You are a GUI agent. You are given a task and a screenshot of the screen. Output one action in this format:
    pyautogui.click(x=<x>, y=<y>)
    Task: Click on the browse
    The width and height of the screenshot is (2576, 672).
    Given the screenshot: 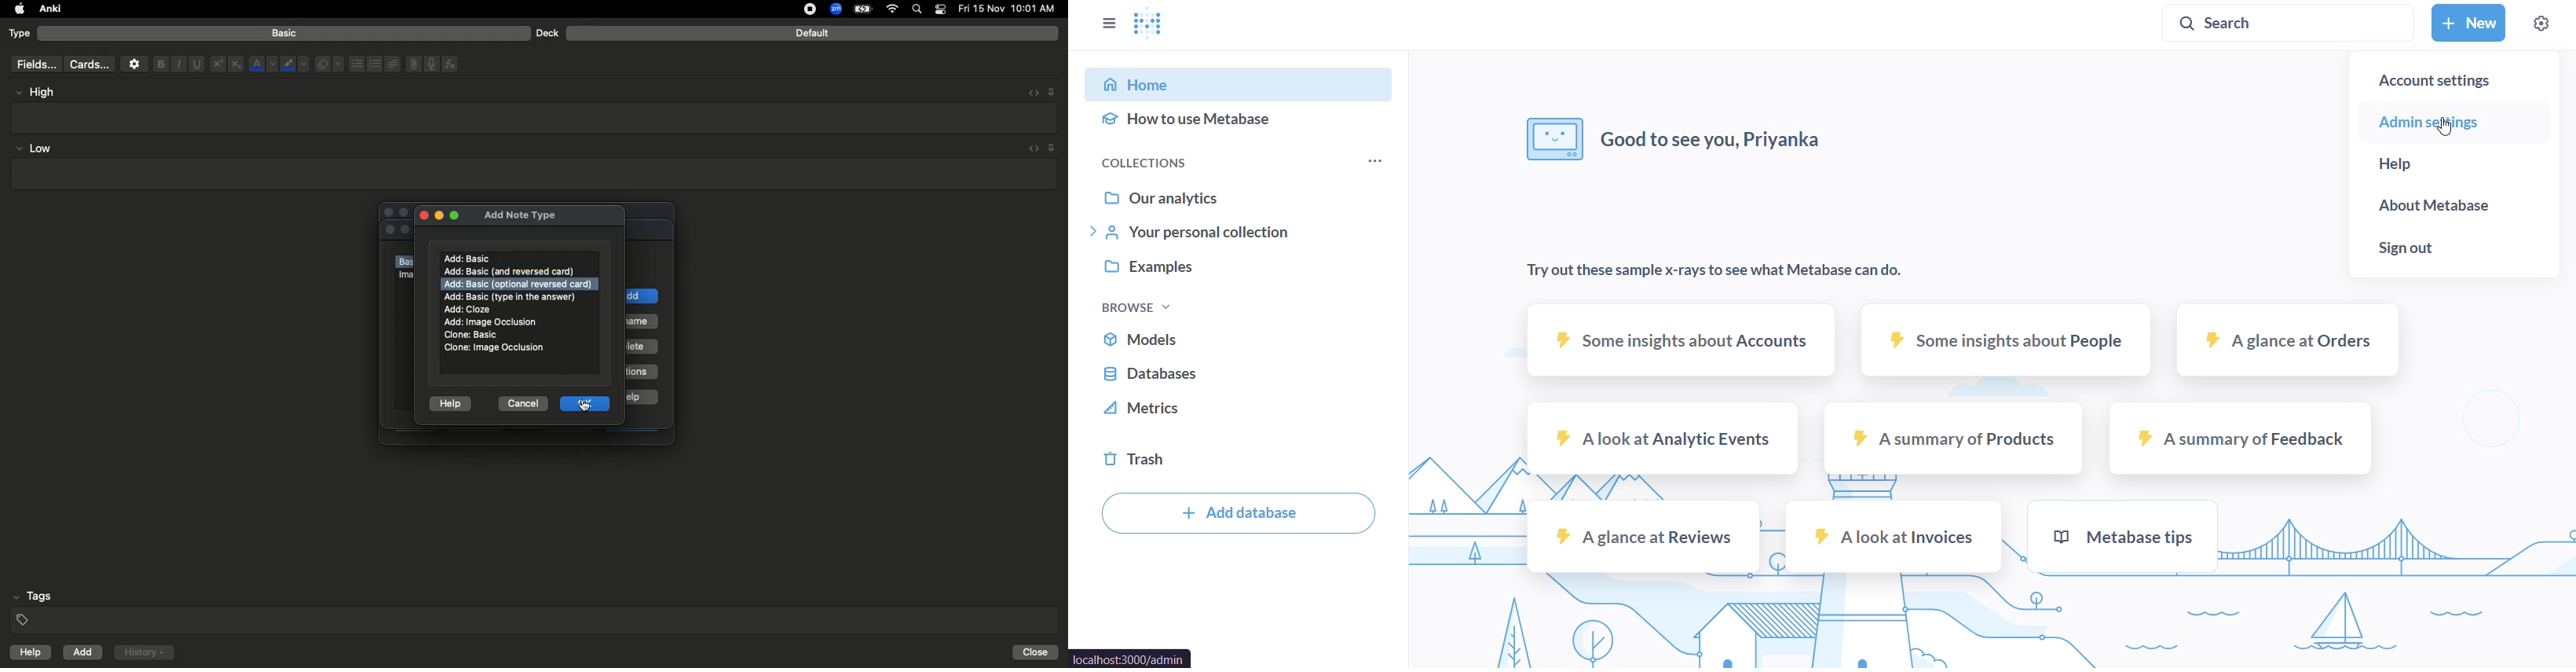 What is the action you would take?
    pyautogui.click(x=1141, y=306)
    